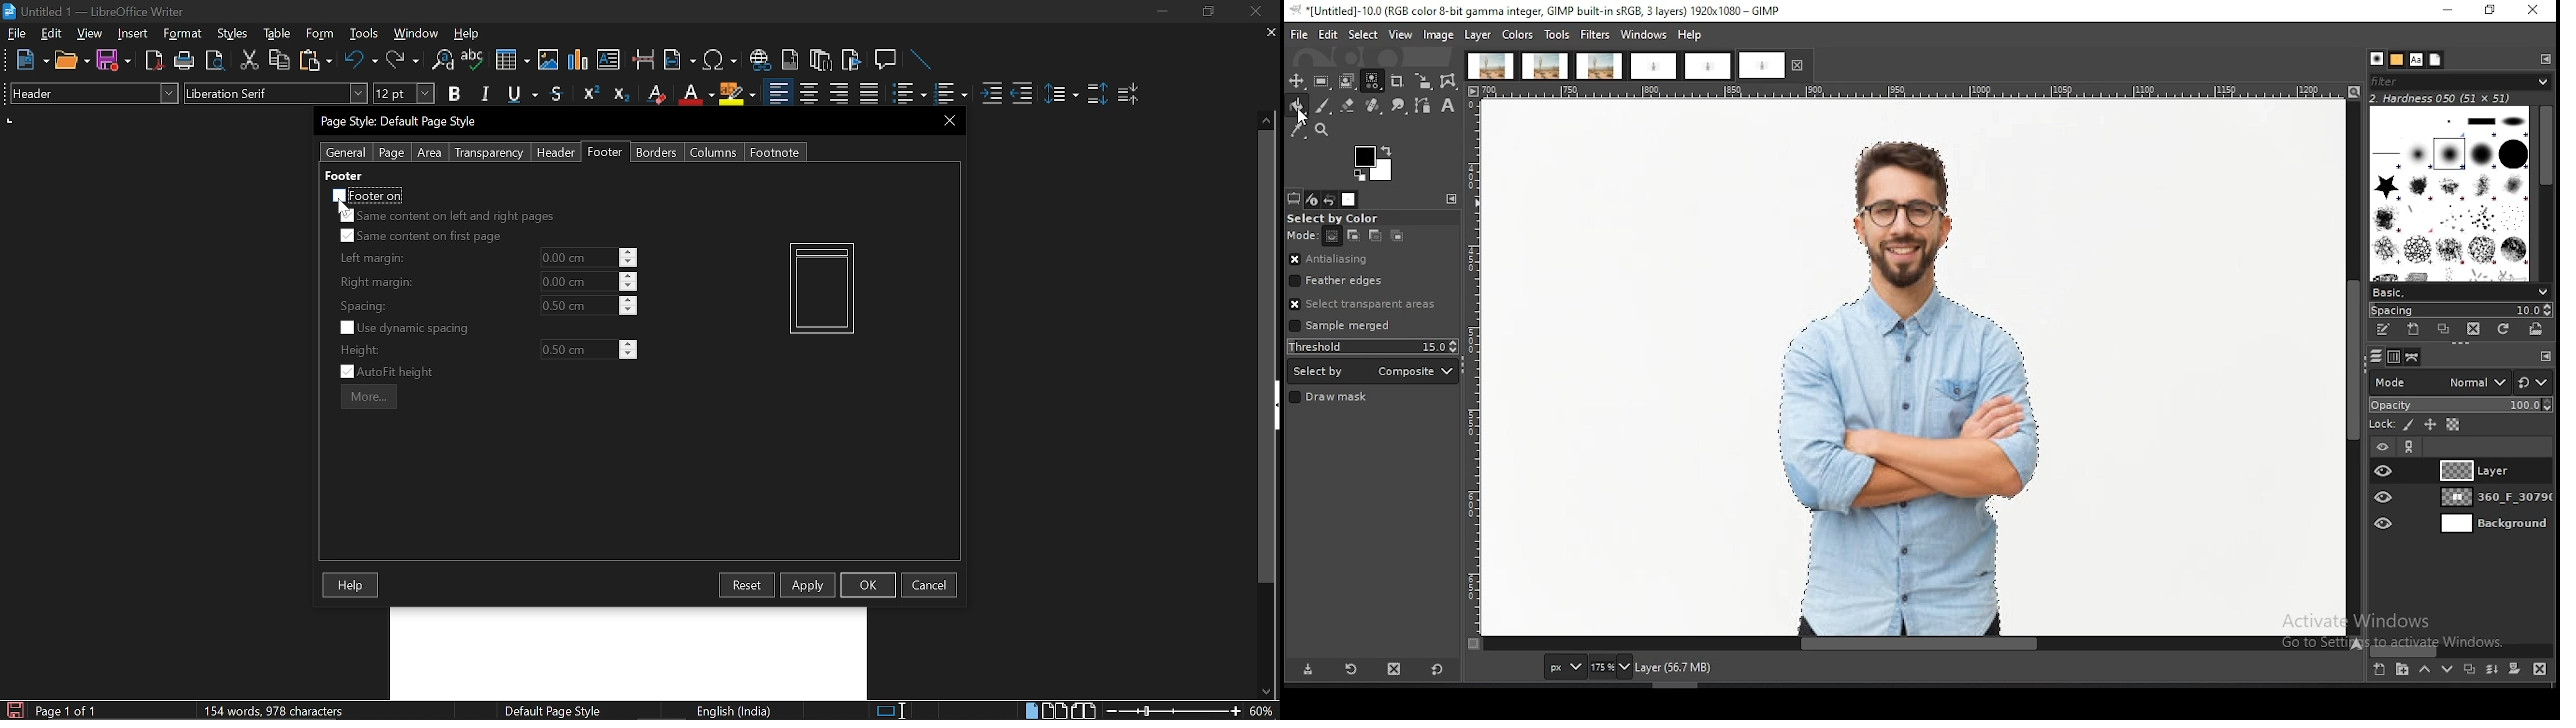 The width and height of the screenshot is (2576, 728). What do you see at coordinates (629, 299) in the screenshot?
I see `increase spacing` at bounding box center [629, 299].